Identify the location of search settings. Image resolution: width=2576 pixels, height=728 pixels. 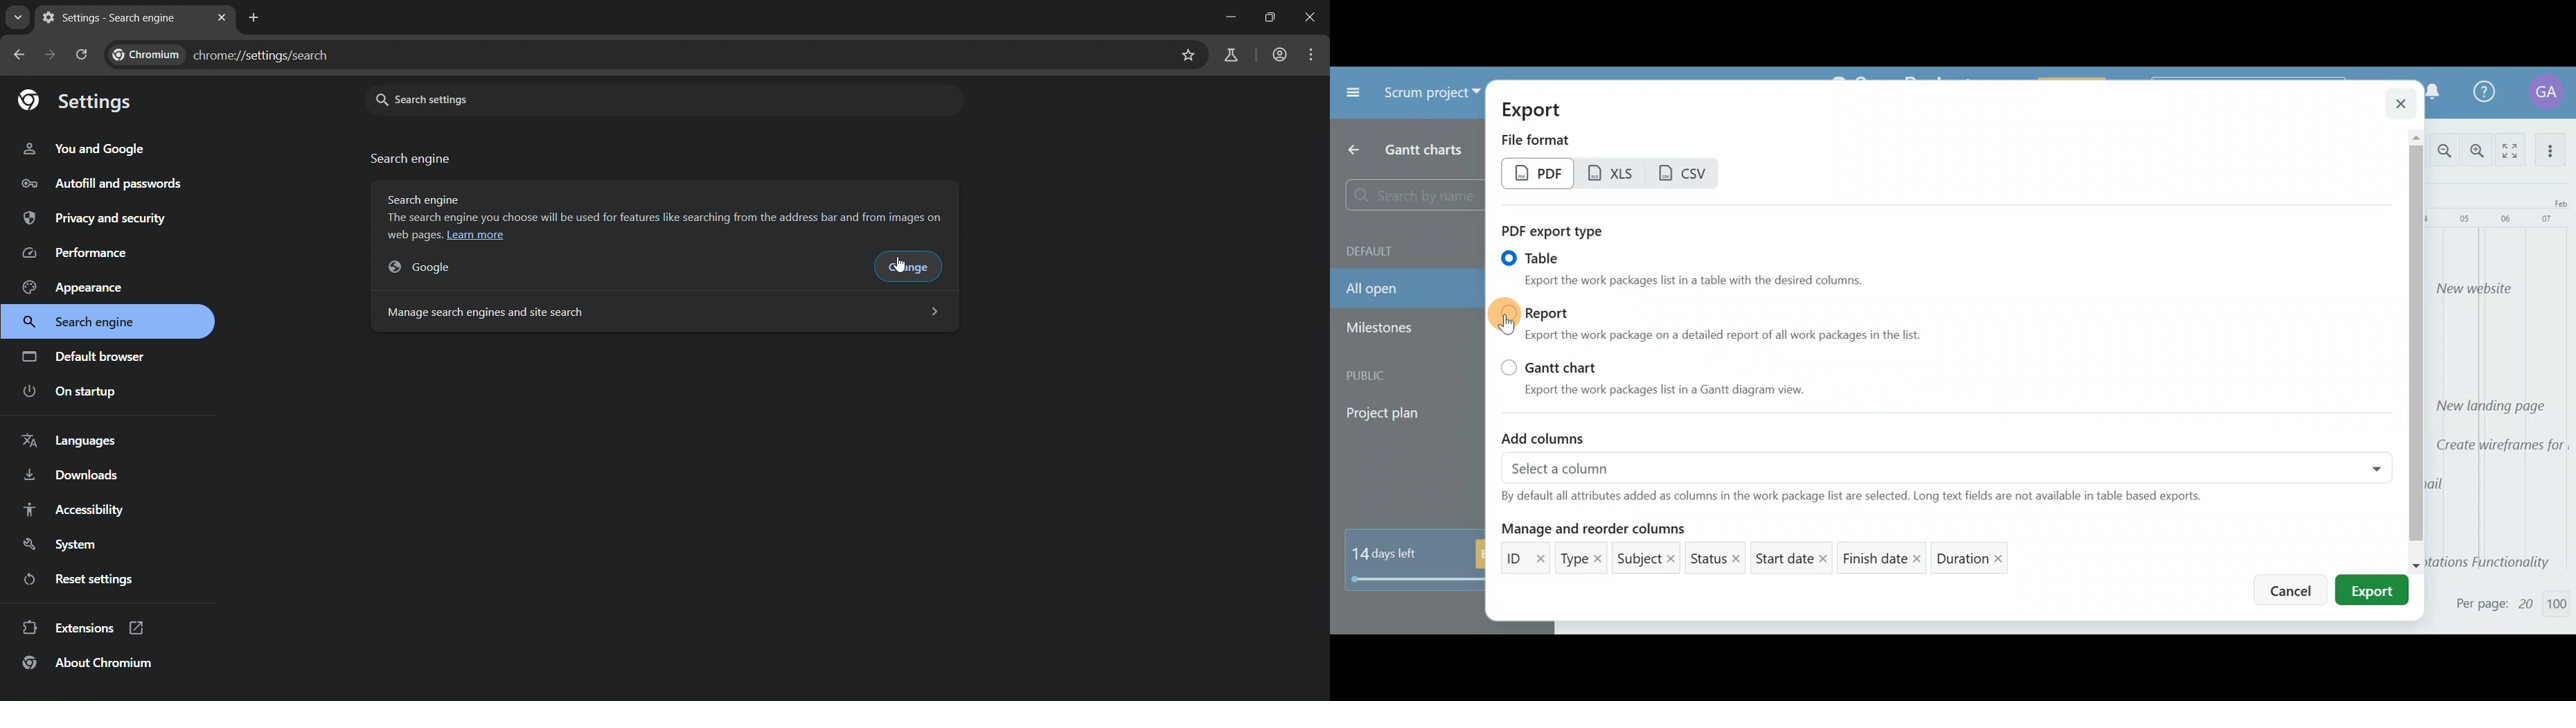
(533, 98).